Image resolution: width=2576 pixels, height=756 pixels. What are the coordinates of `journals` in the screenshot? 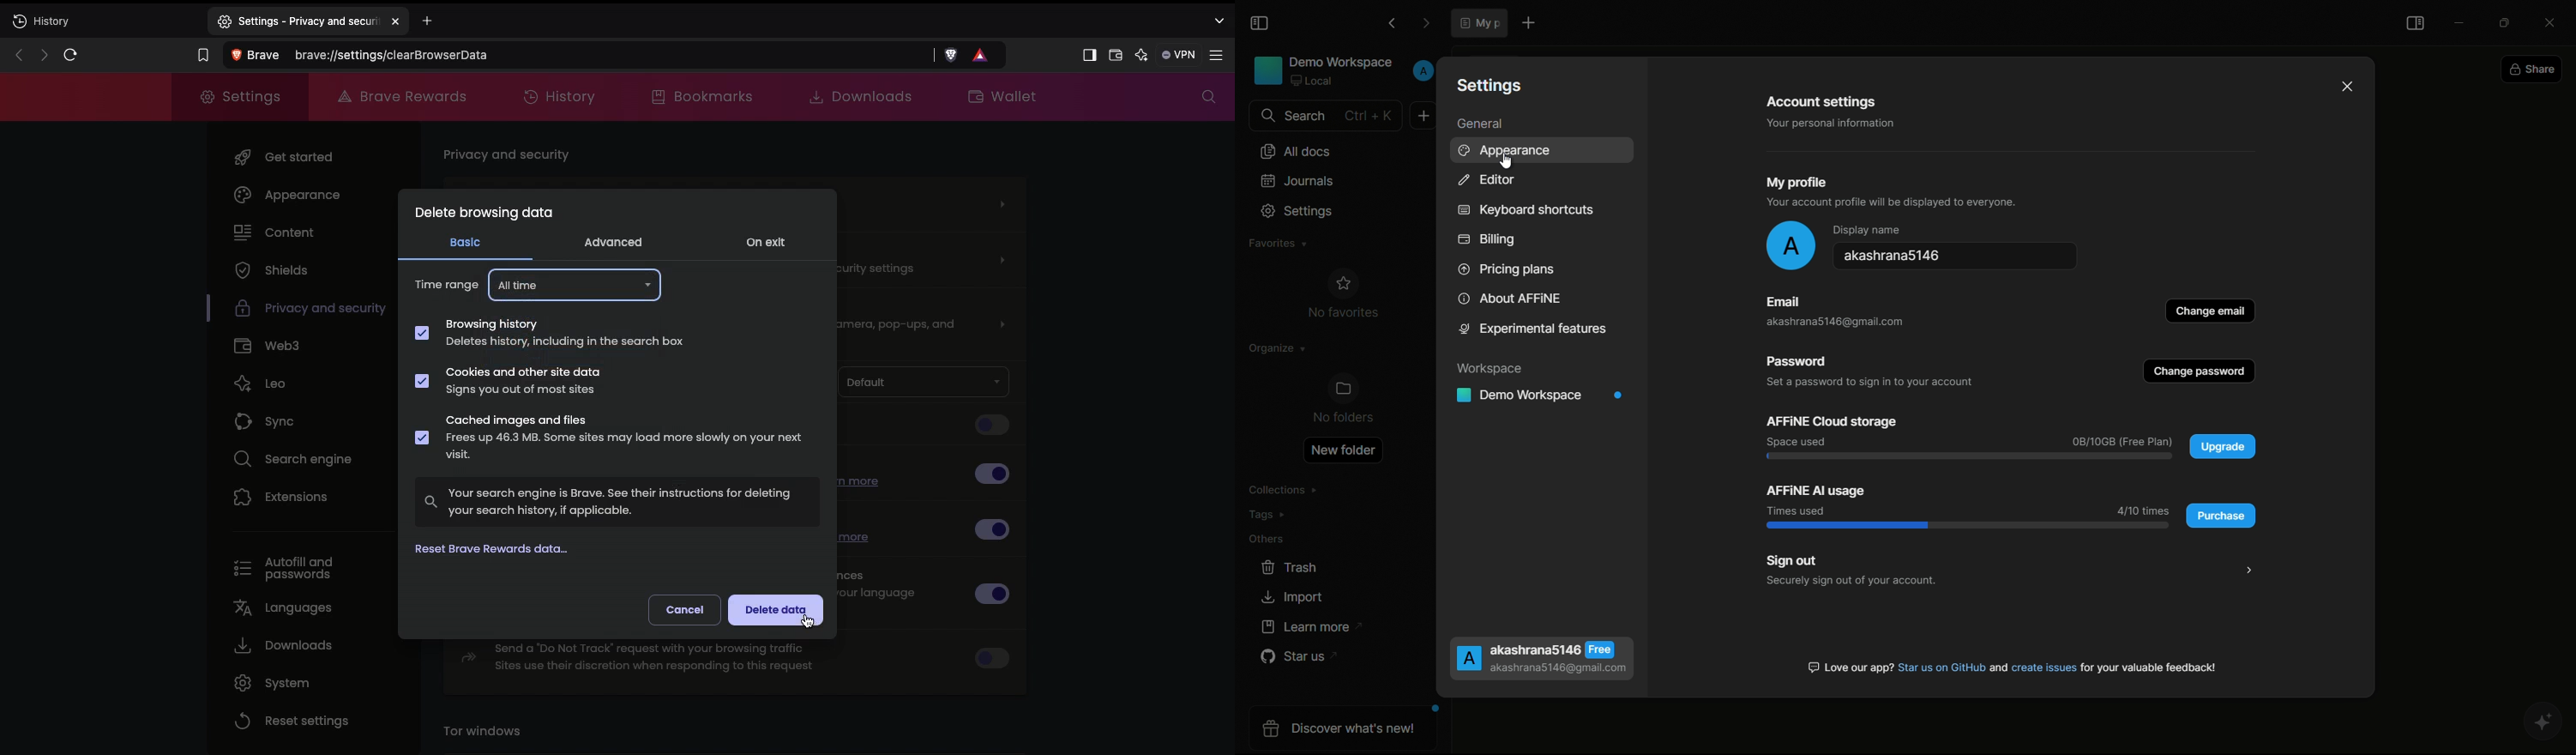 It's located at (1298, 180).